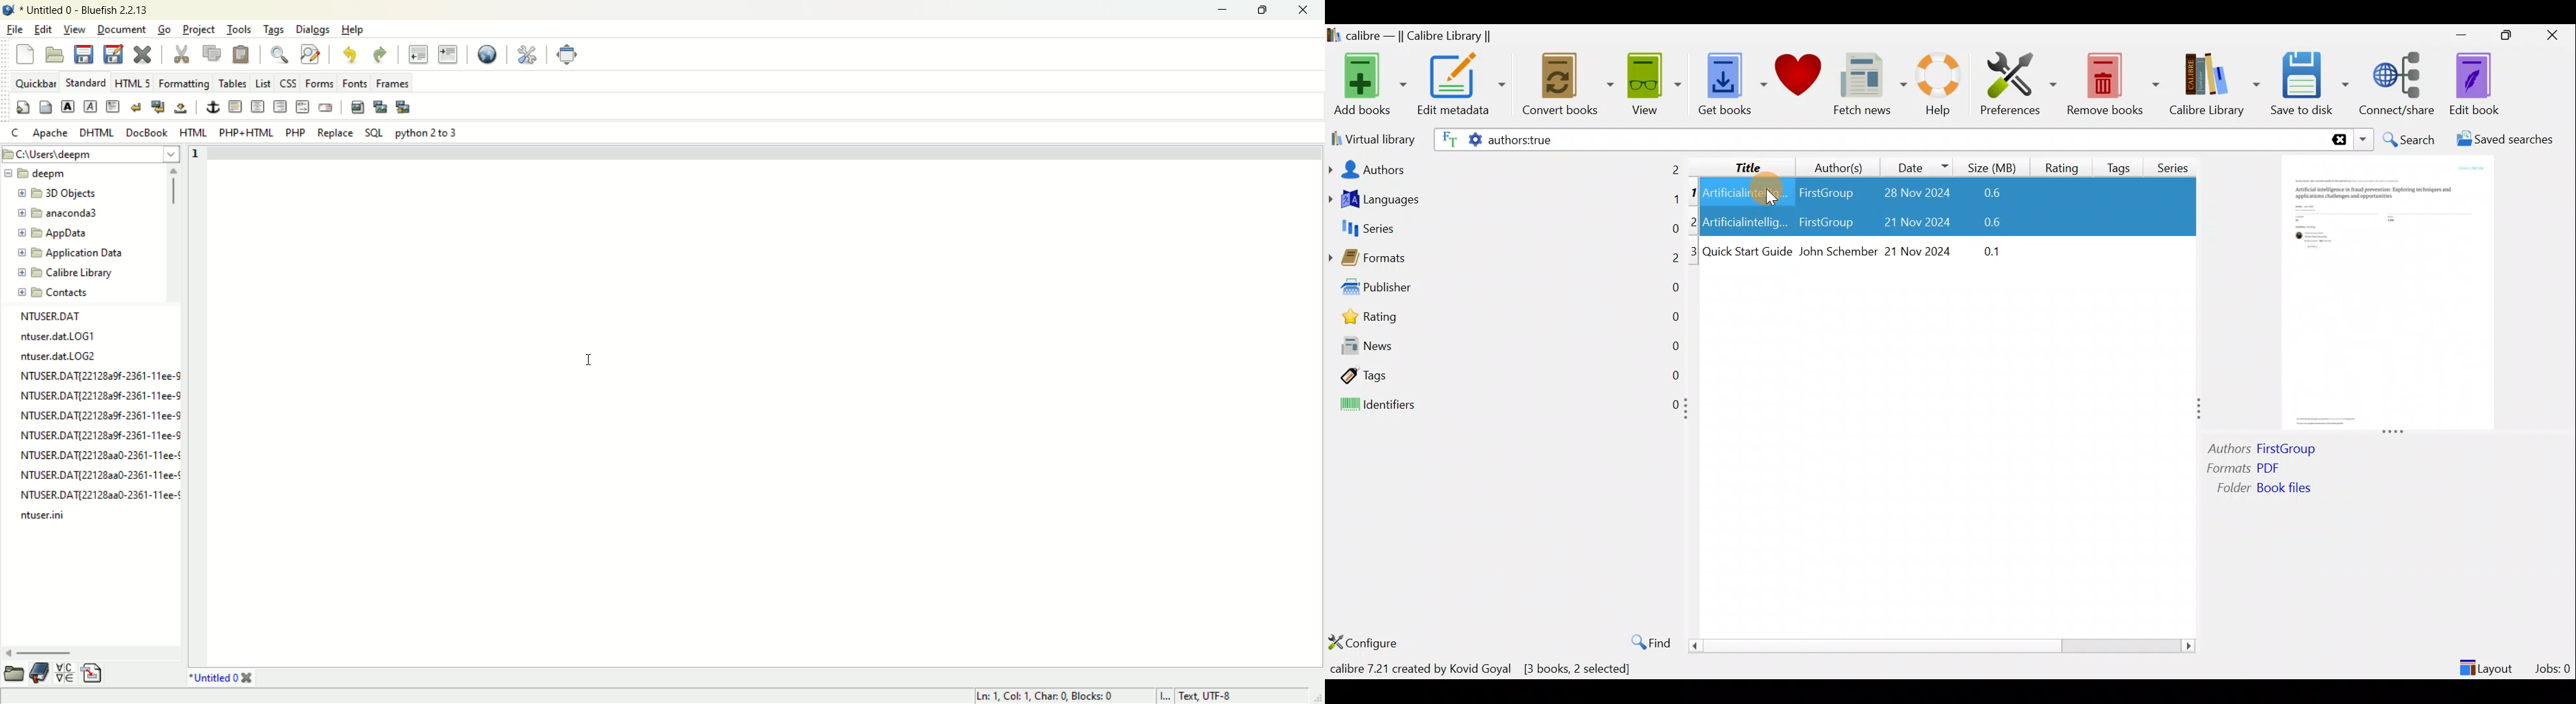  What do you see at coordinates (1833, 164) in the screenshot?
I see `Author(s)` at bounding box center [1833, 164].